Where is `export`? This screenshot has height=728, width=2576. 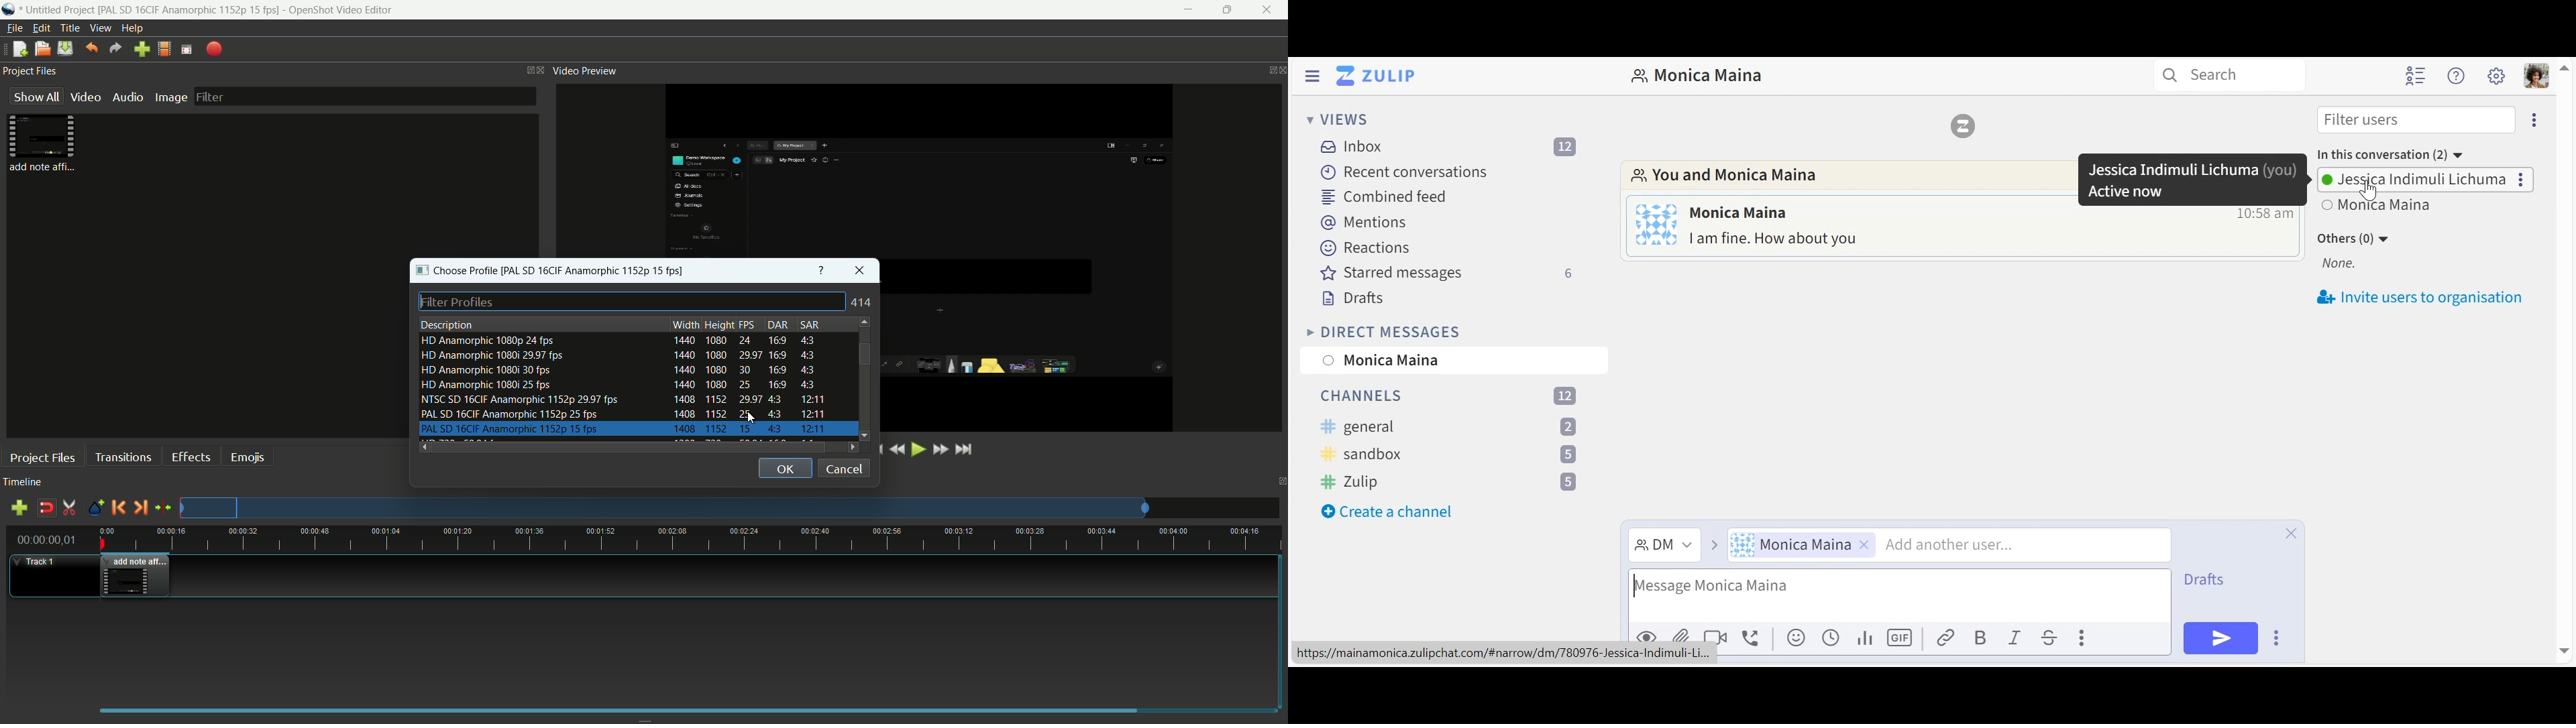
export is located at coordinates (214, 50).